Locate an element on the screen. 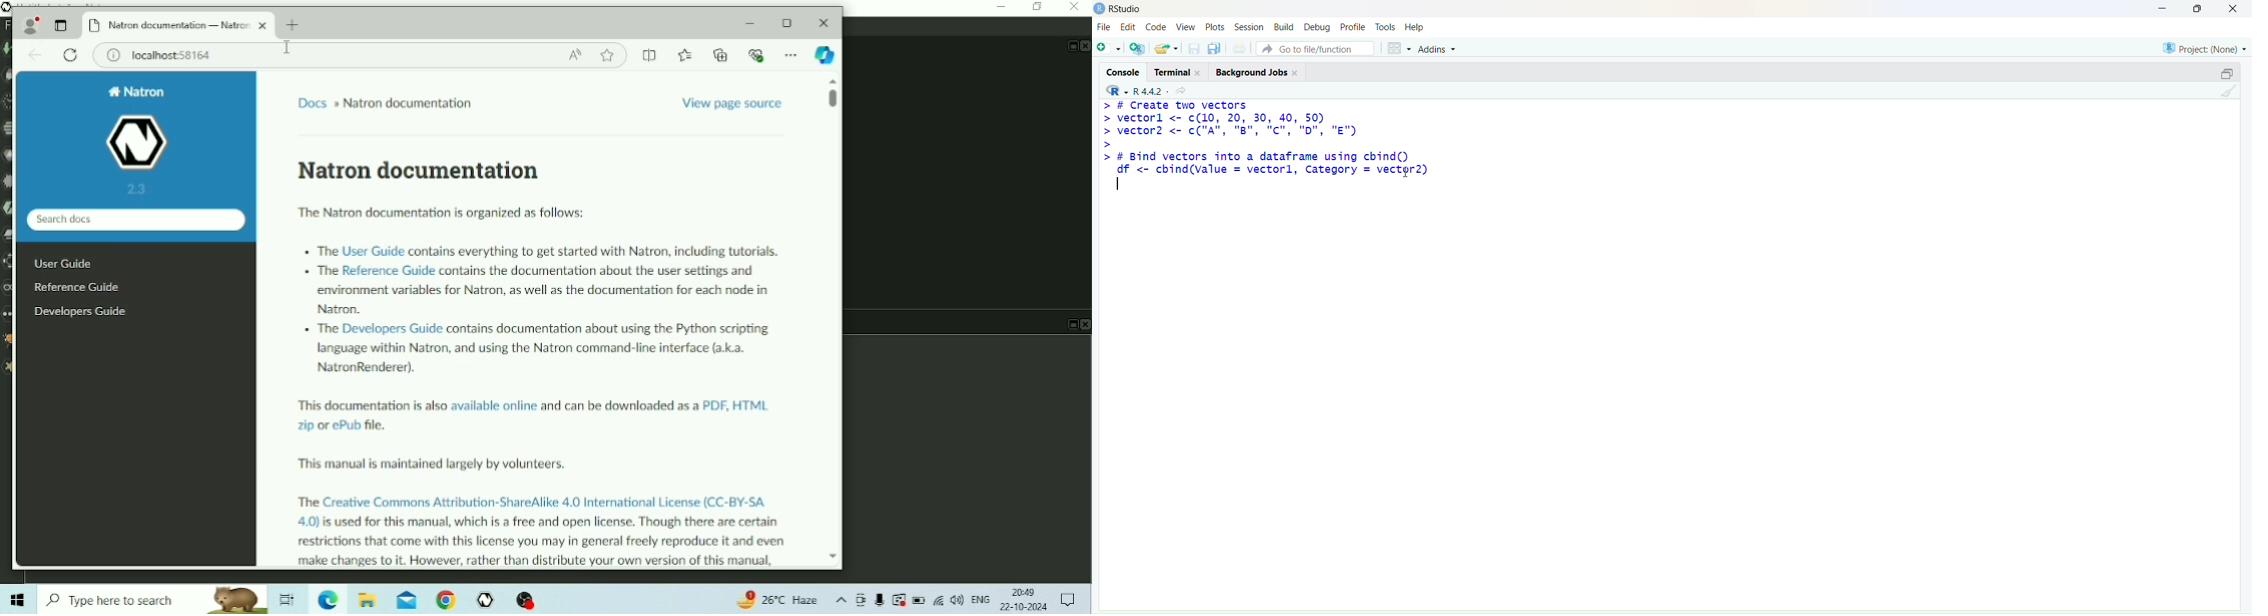 The width and height of the screenshot is (2268, 616). cursor is located at coordinates (1406, 172).